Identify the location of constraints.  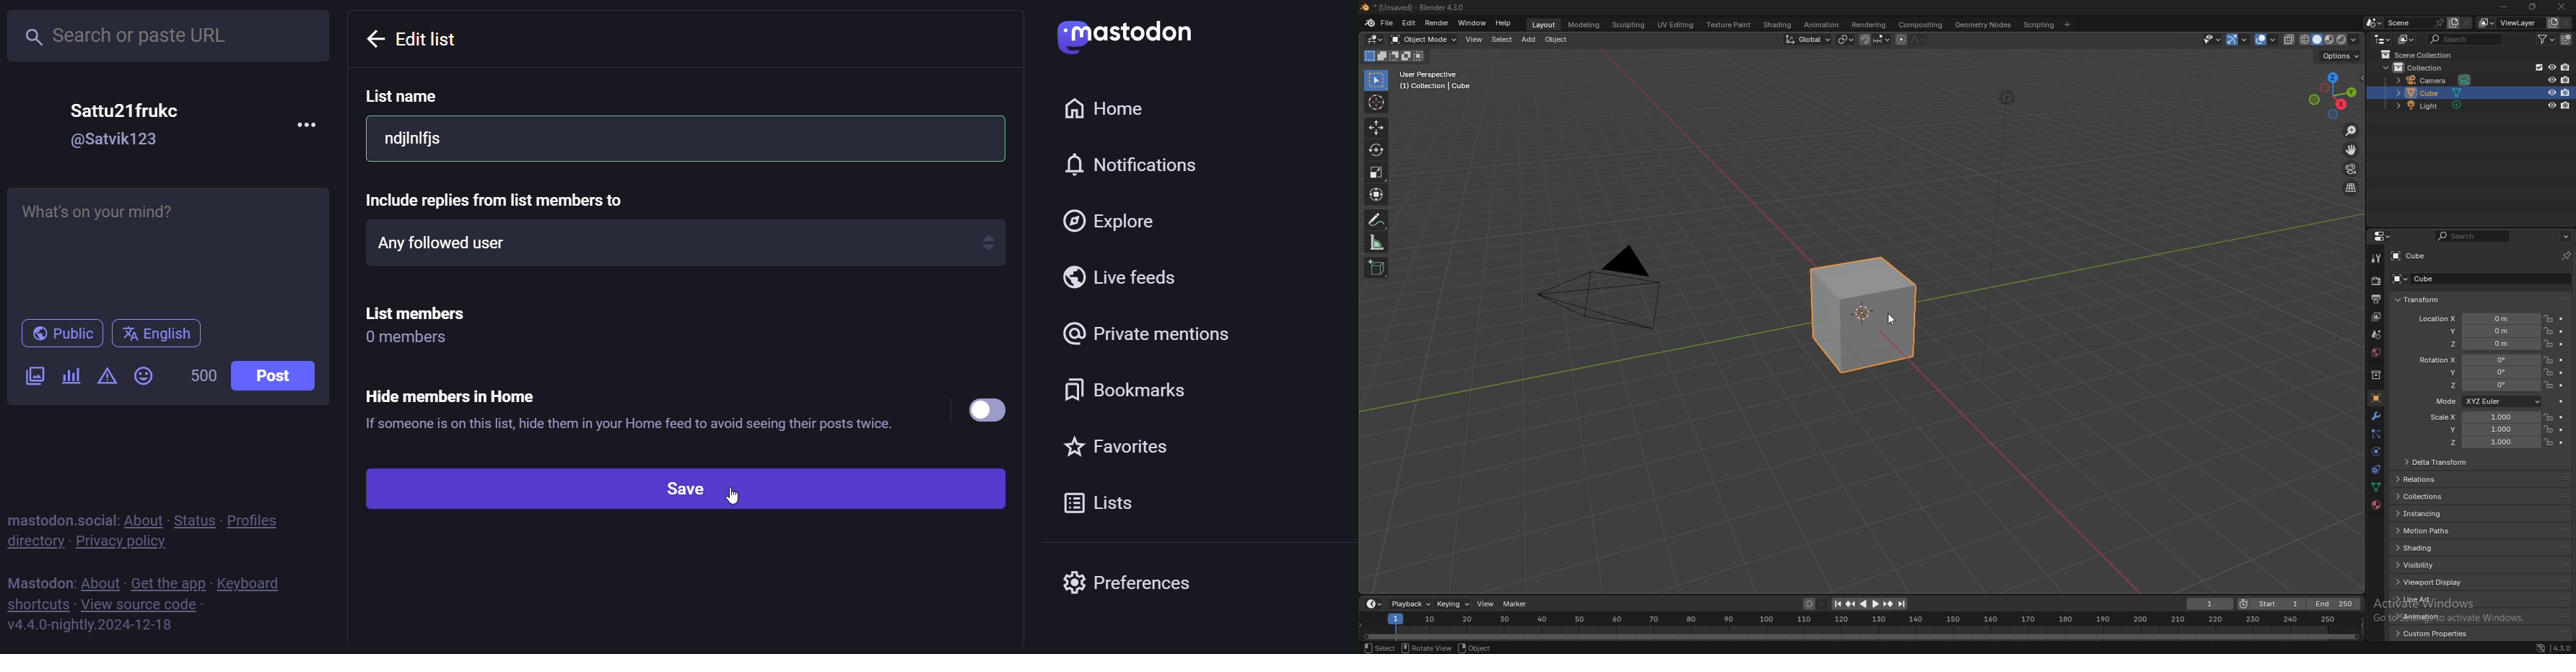
(2376, 469).